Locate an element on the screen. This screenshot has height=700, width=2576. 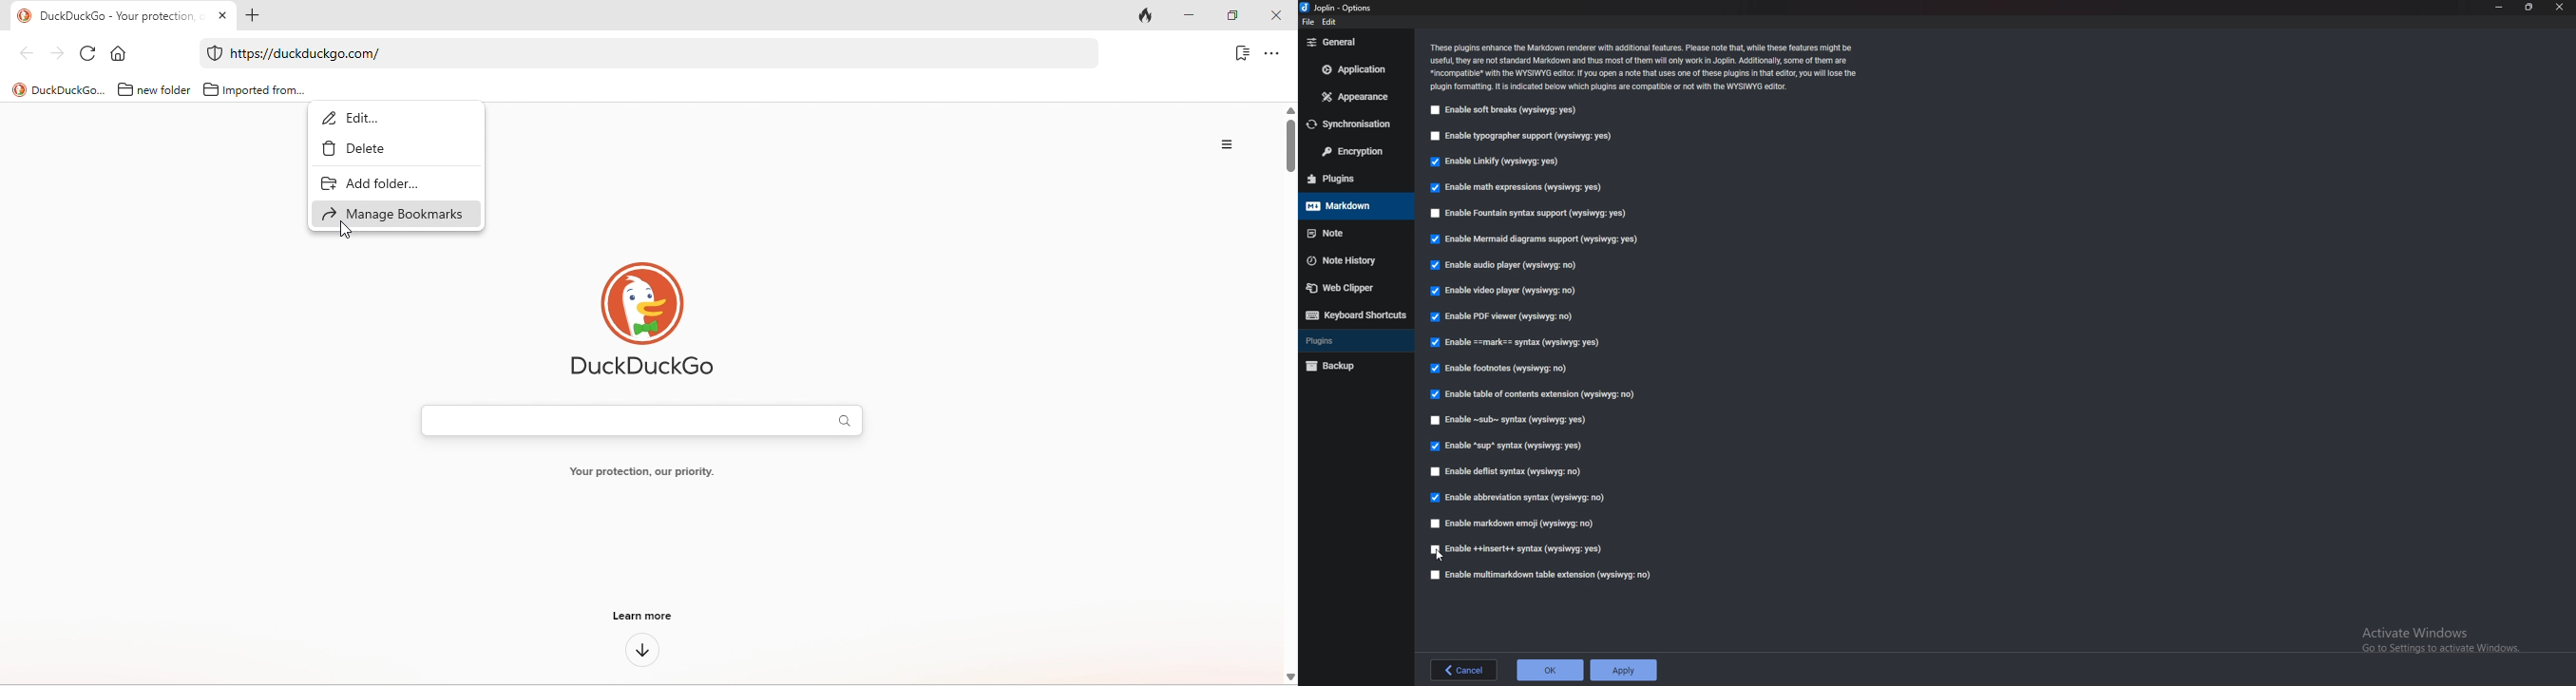
resize is located at coordinates (2529, 7).